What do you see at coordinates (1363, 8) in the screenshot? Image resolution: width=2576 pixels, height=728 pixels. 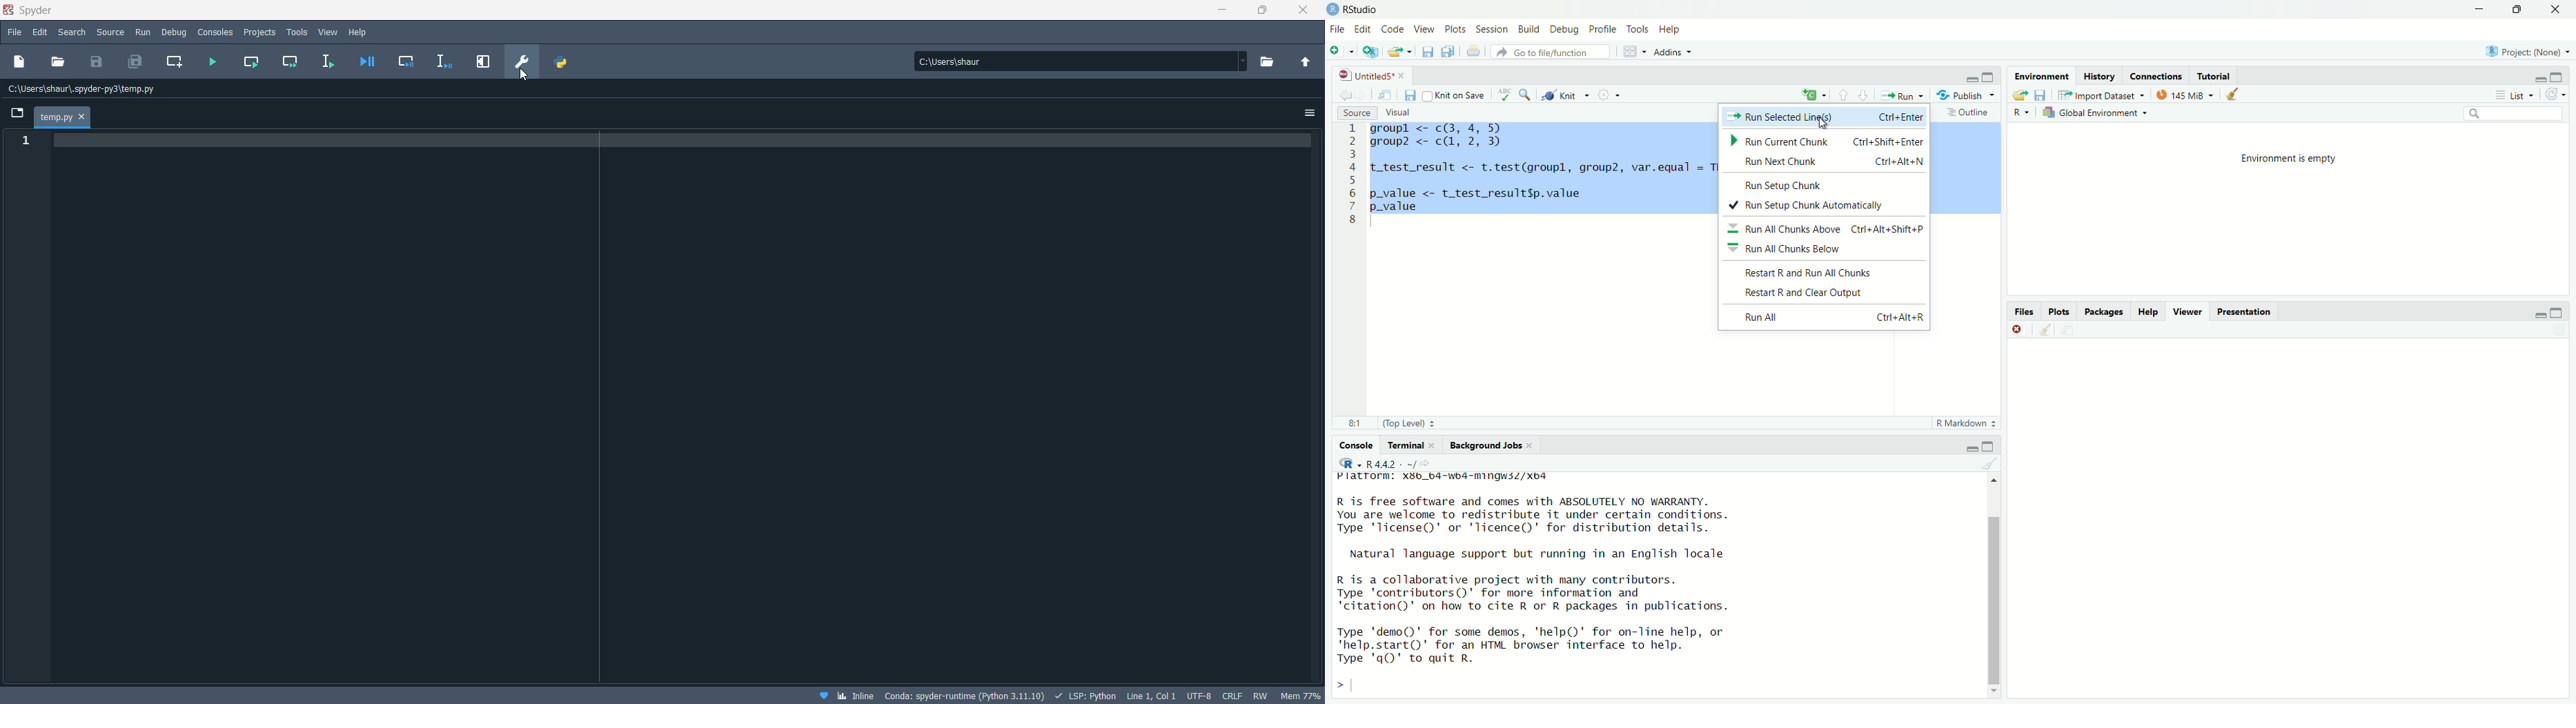 I see `Rstudio` at bounding box center [1363, 8].